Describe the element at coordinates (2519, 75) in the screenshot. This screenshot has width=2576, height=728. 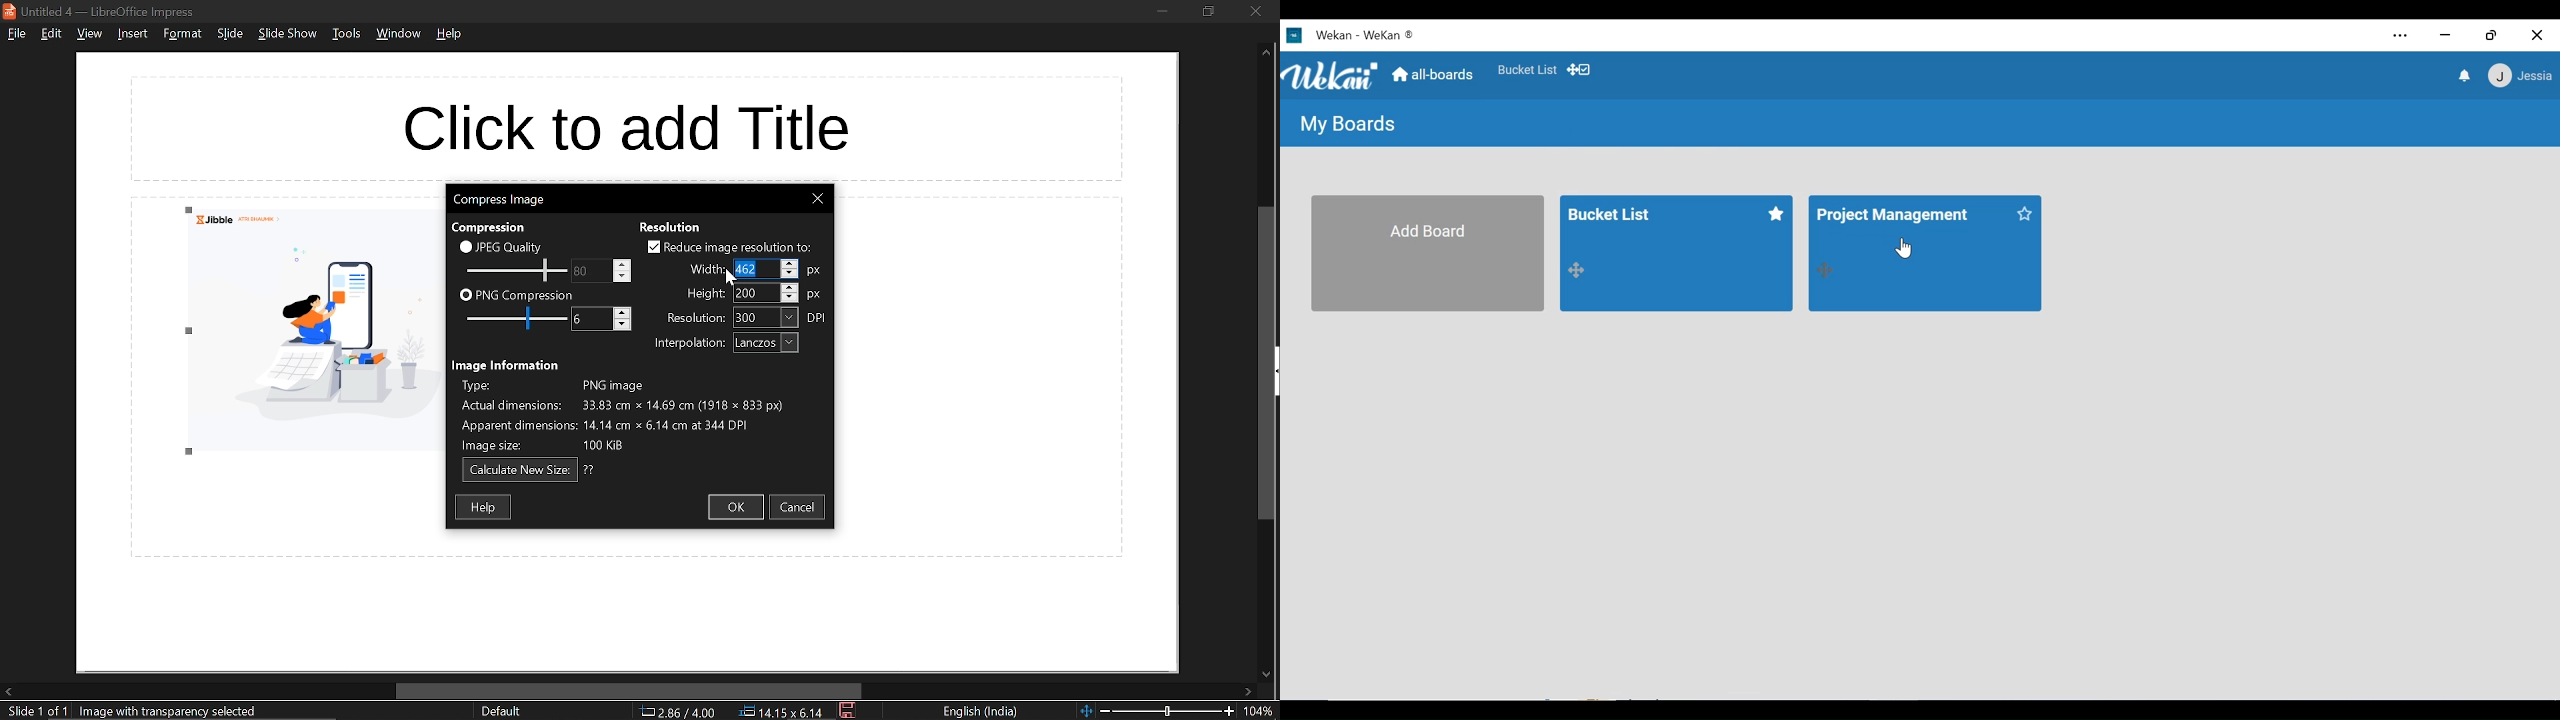
I see `member menu` at that location.